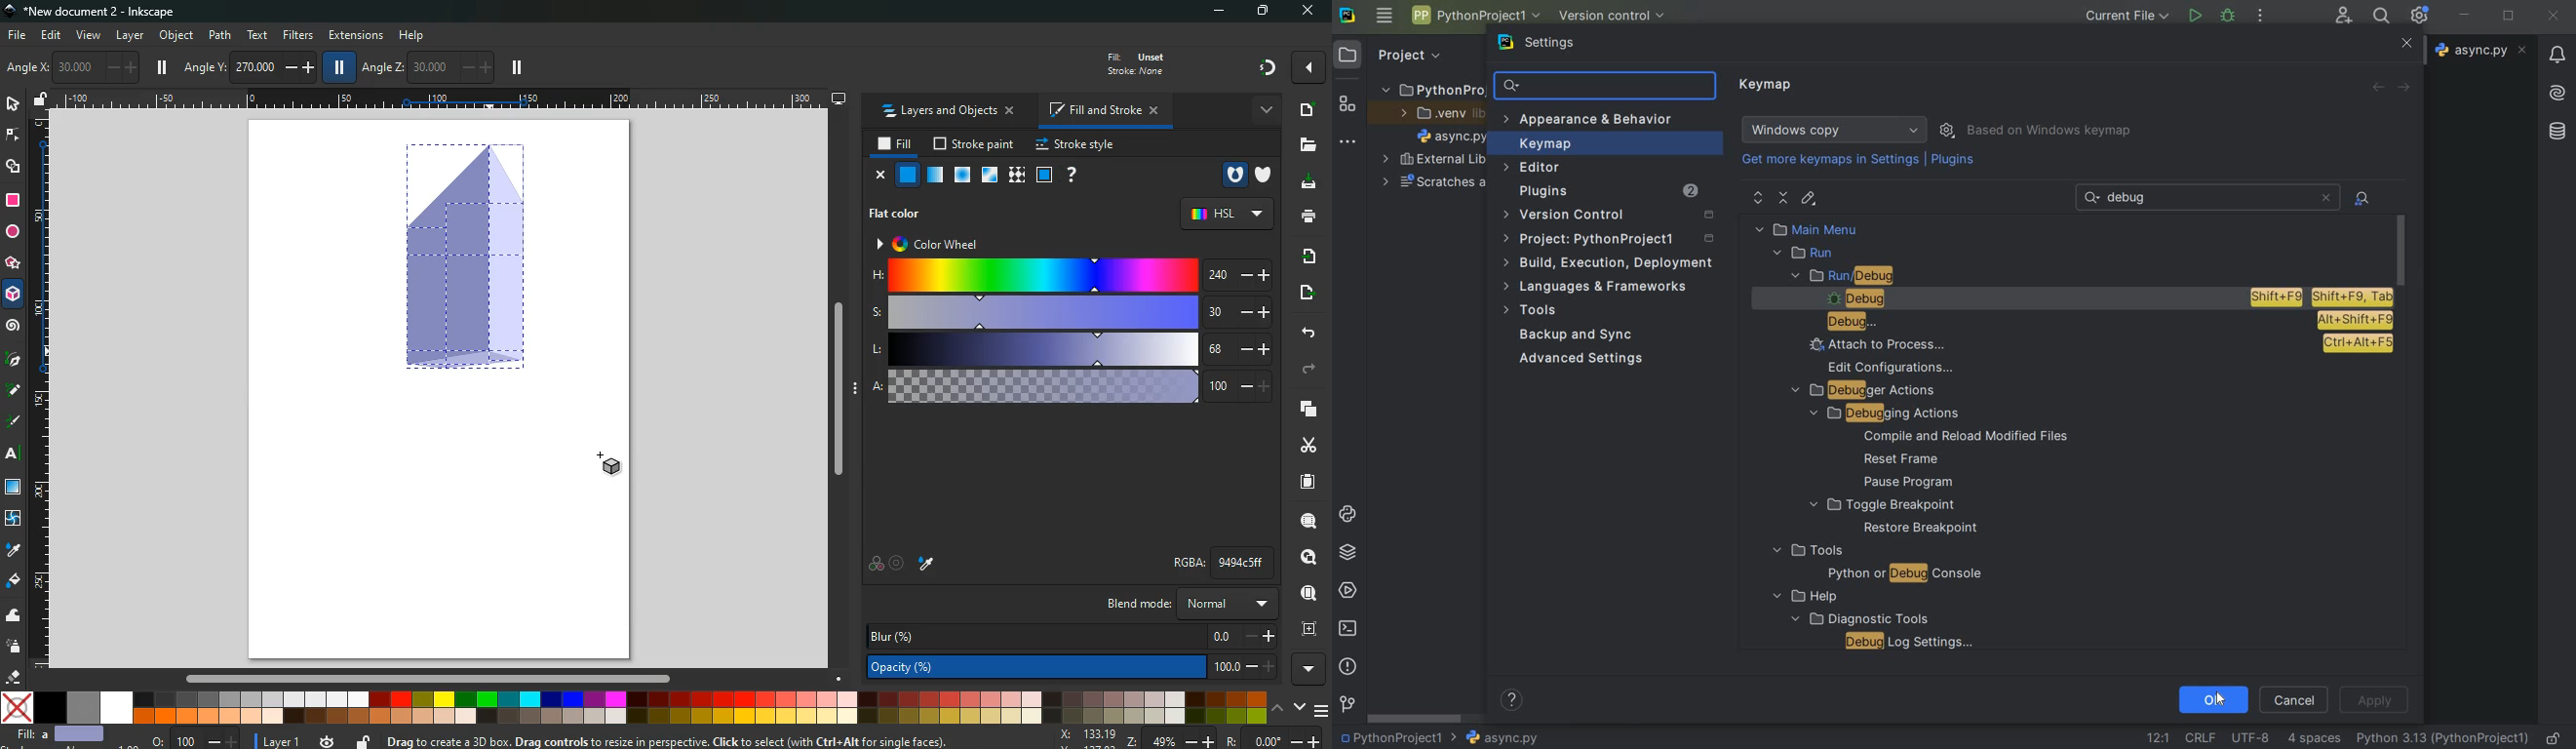  What do you see at coordinates (221, 34) in the screenshot?
I see `path` at bounding box center [221, 34].